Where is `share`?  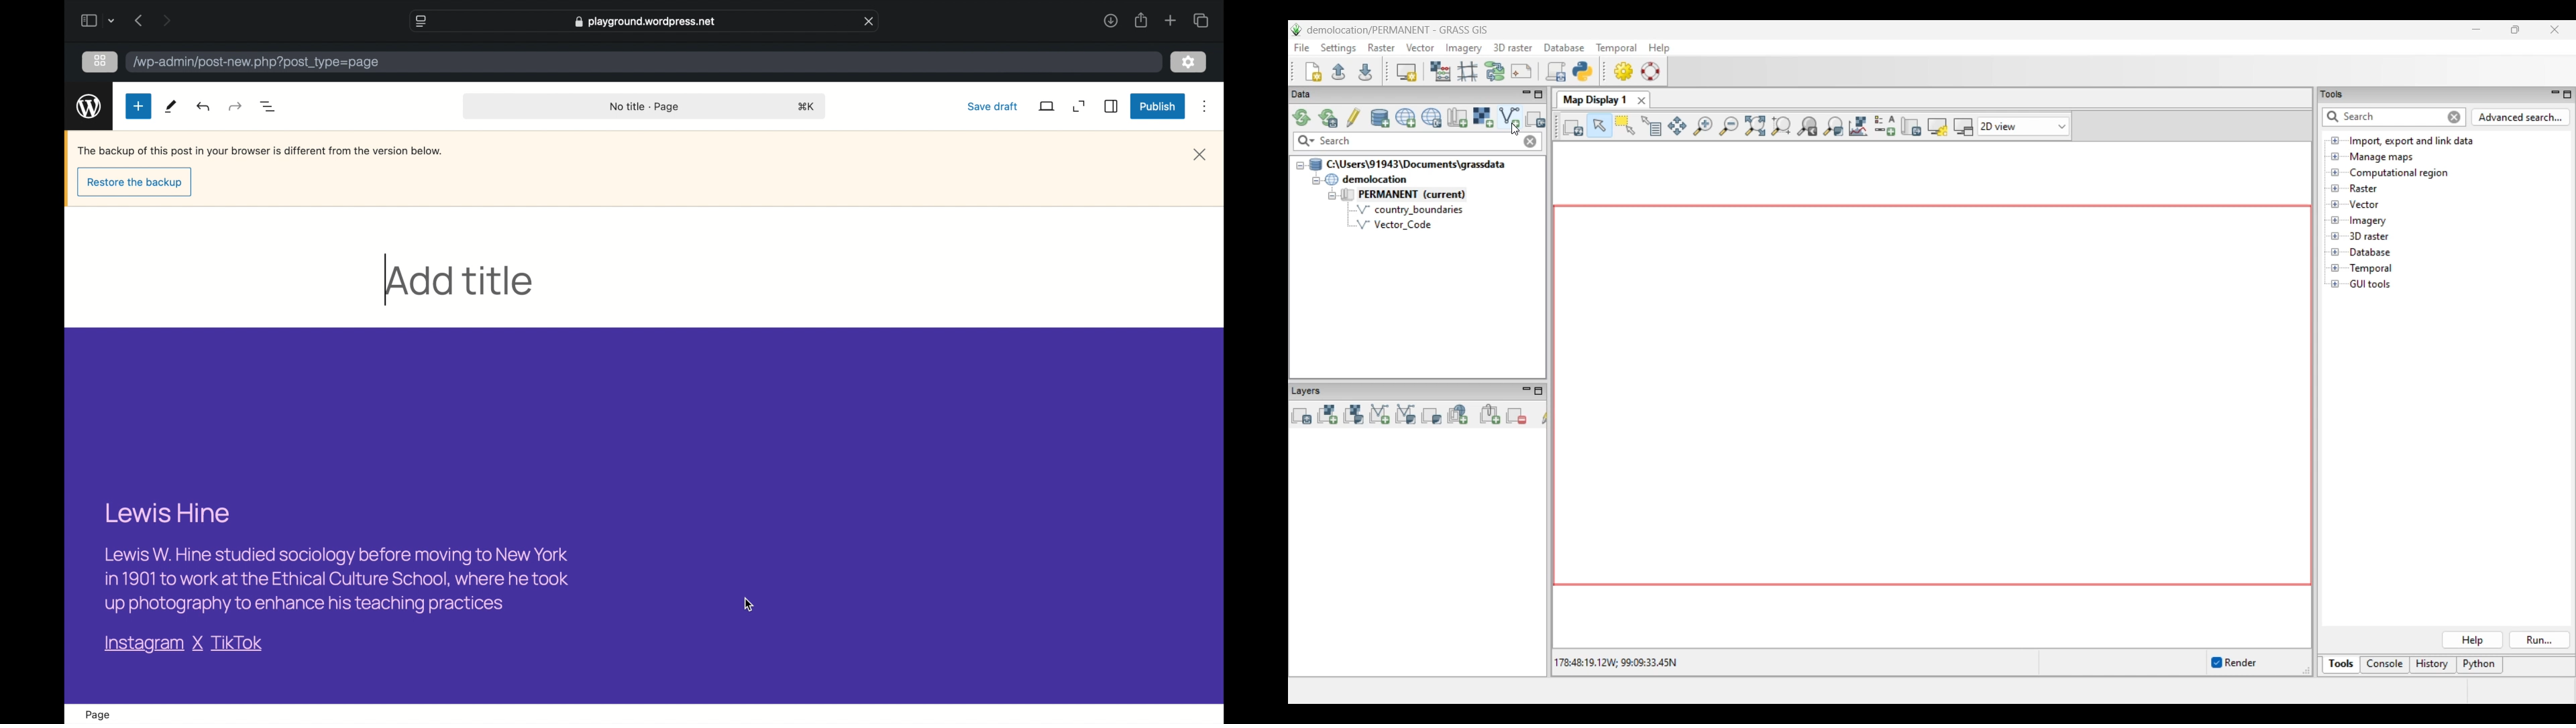
share is located at coordinates (1140, 21).